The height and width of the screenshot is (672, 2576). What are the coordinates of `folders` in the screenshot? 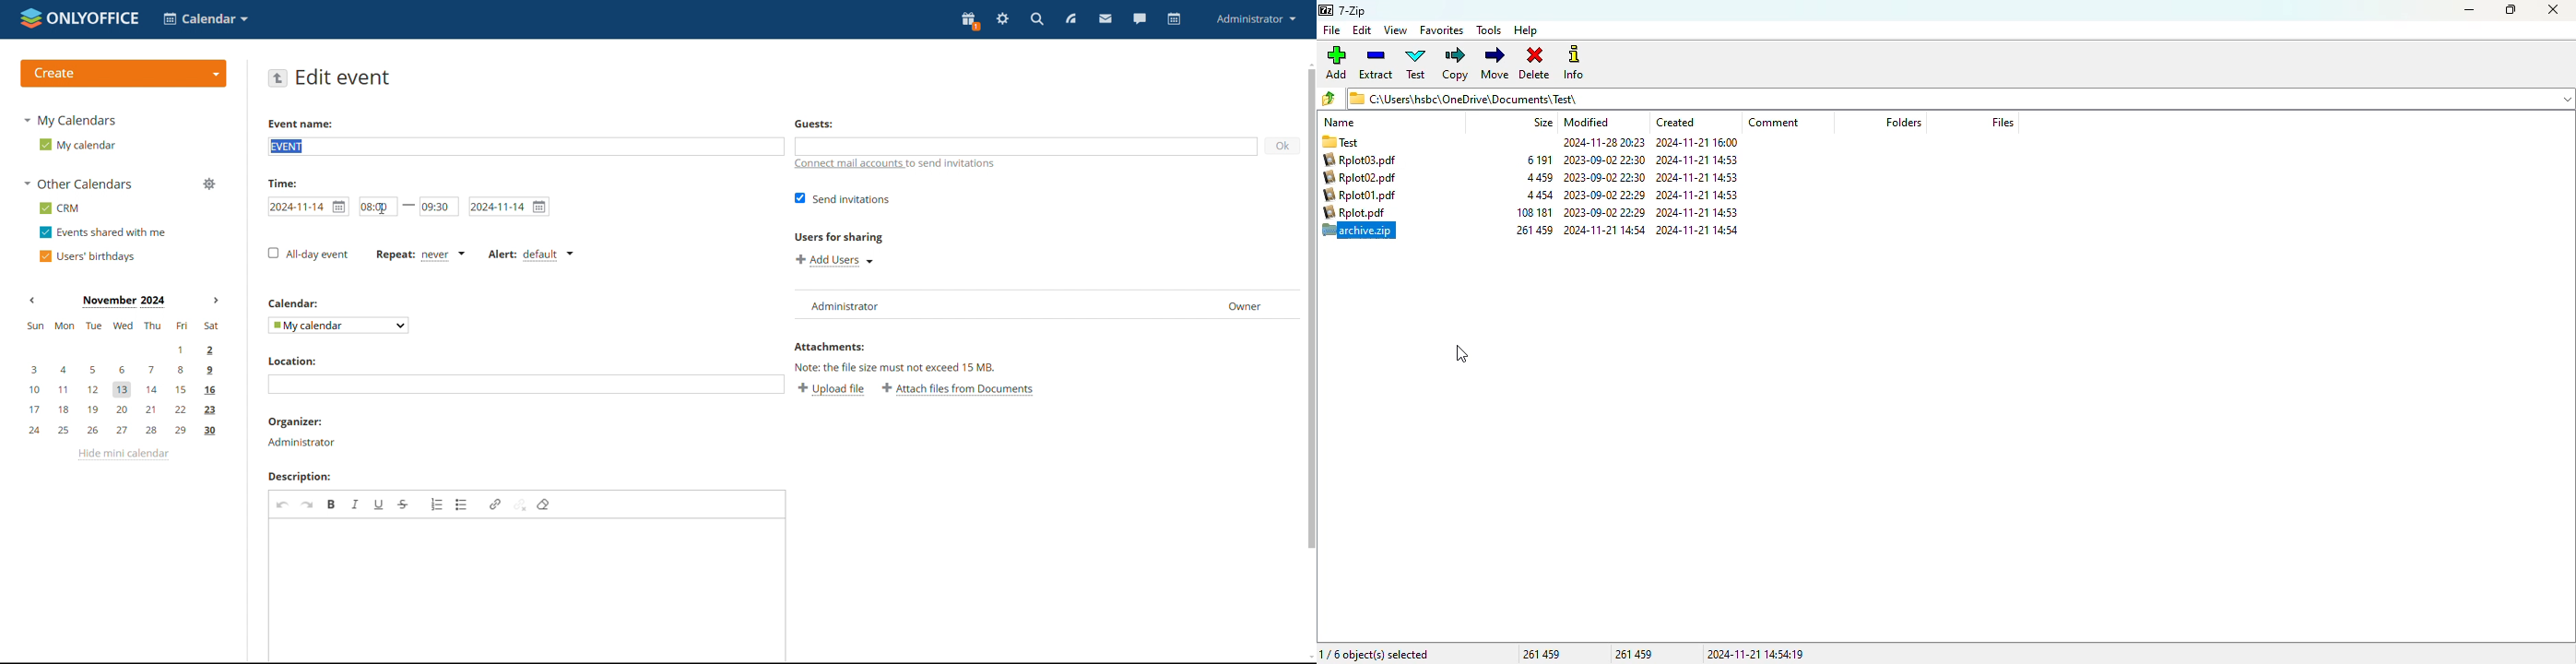 It's located at (1902, 122).